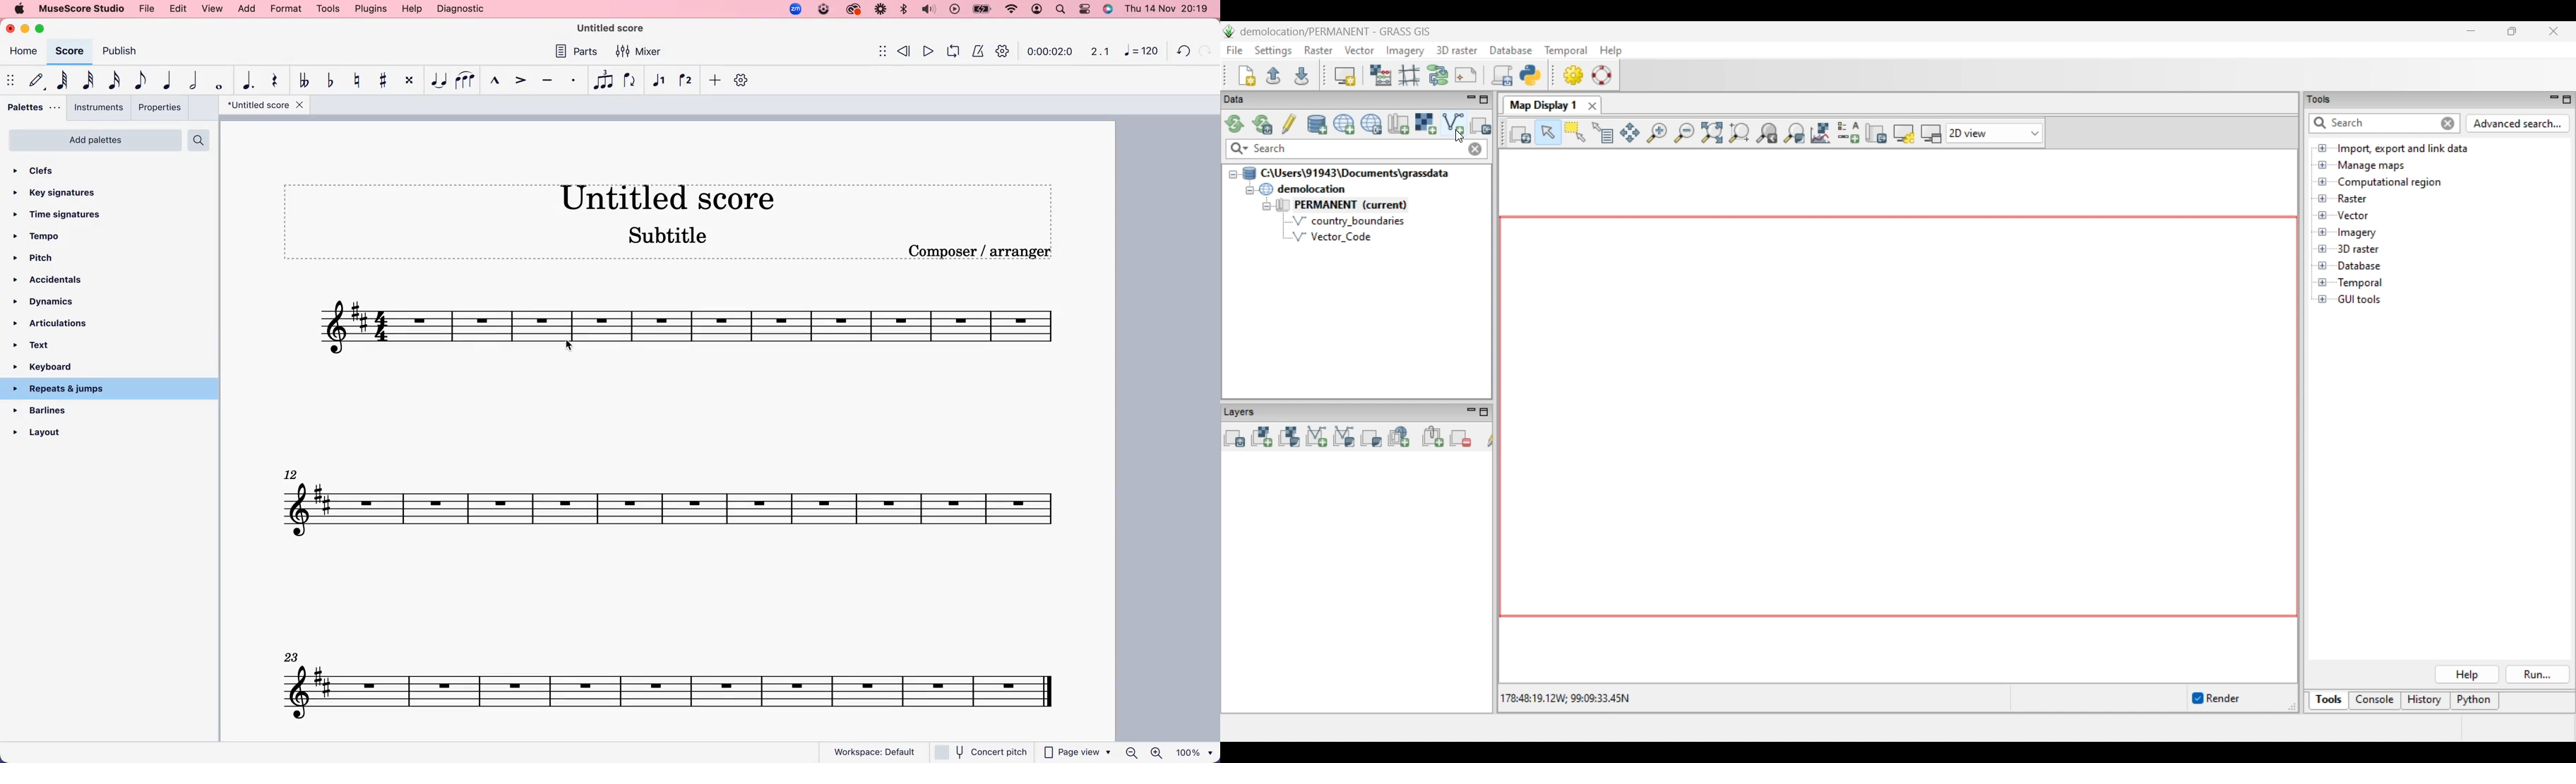 The image size is (2576, 784). Describe the element at coordinates (954, 10) in the screenshot. I see `play` at that location.